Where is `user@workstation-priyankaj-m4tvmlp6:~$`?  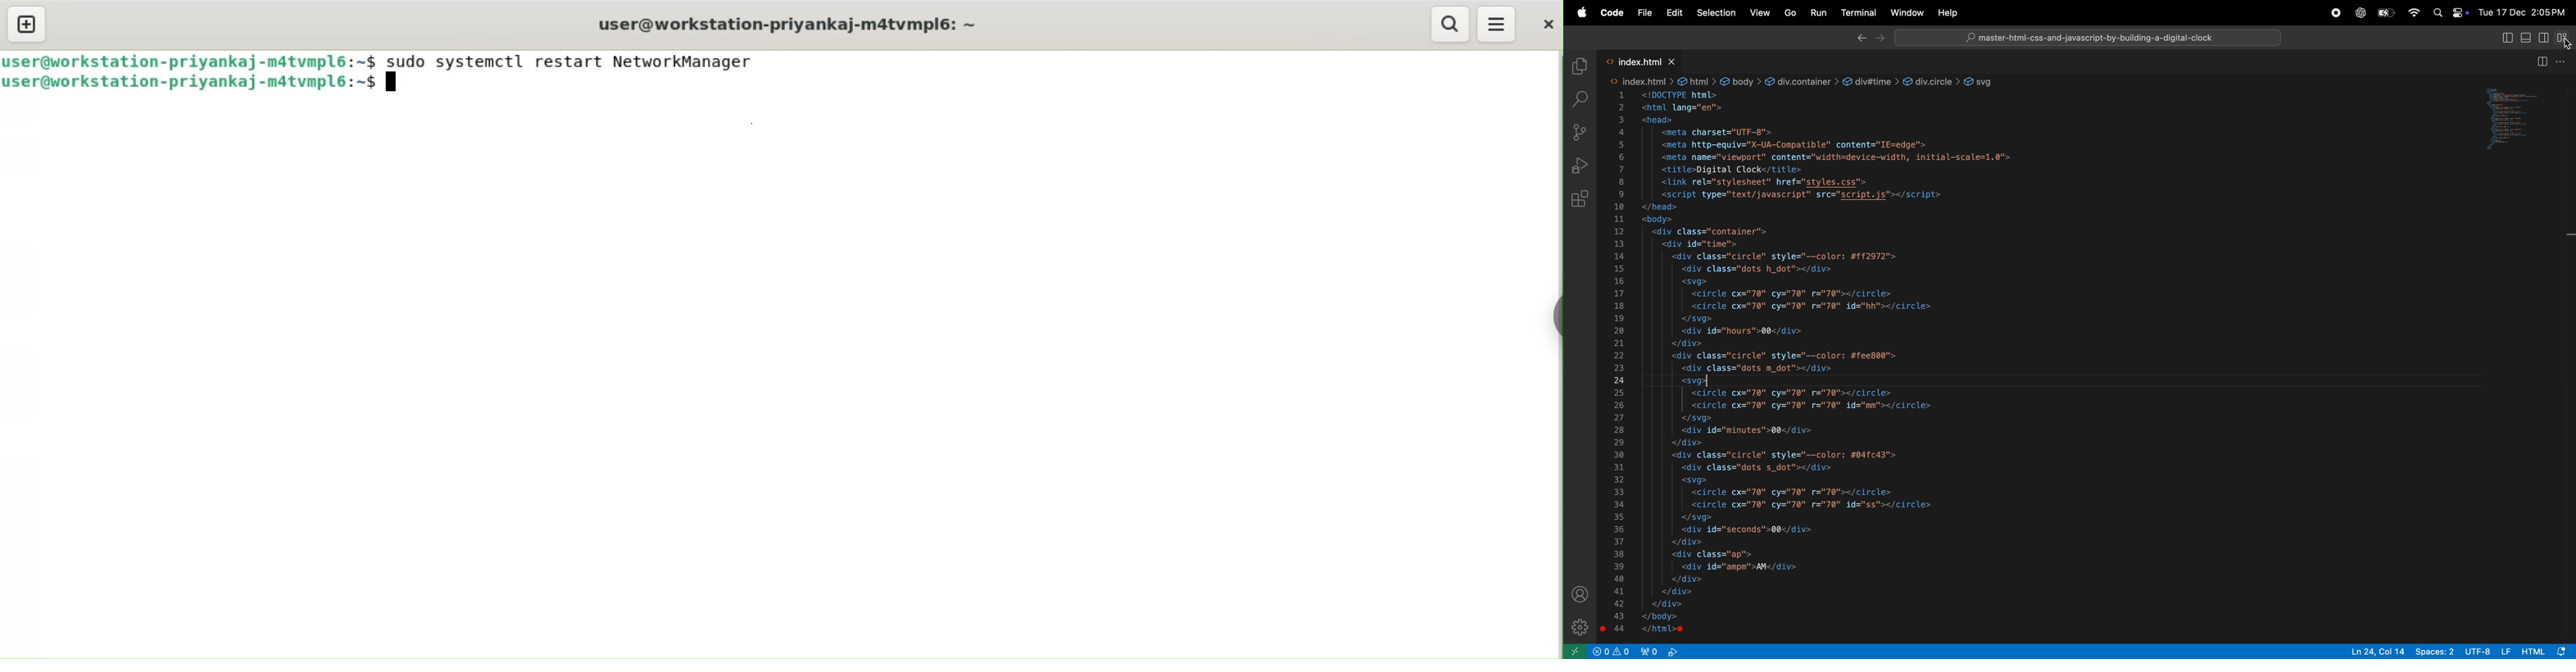 user@workstation-priyankaj-m4tvmlp6:~$ is located at coordinates (189, 61).